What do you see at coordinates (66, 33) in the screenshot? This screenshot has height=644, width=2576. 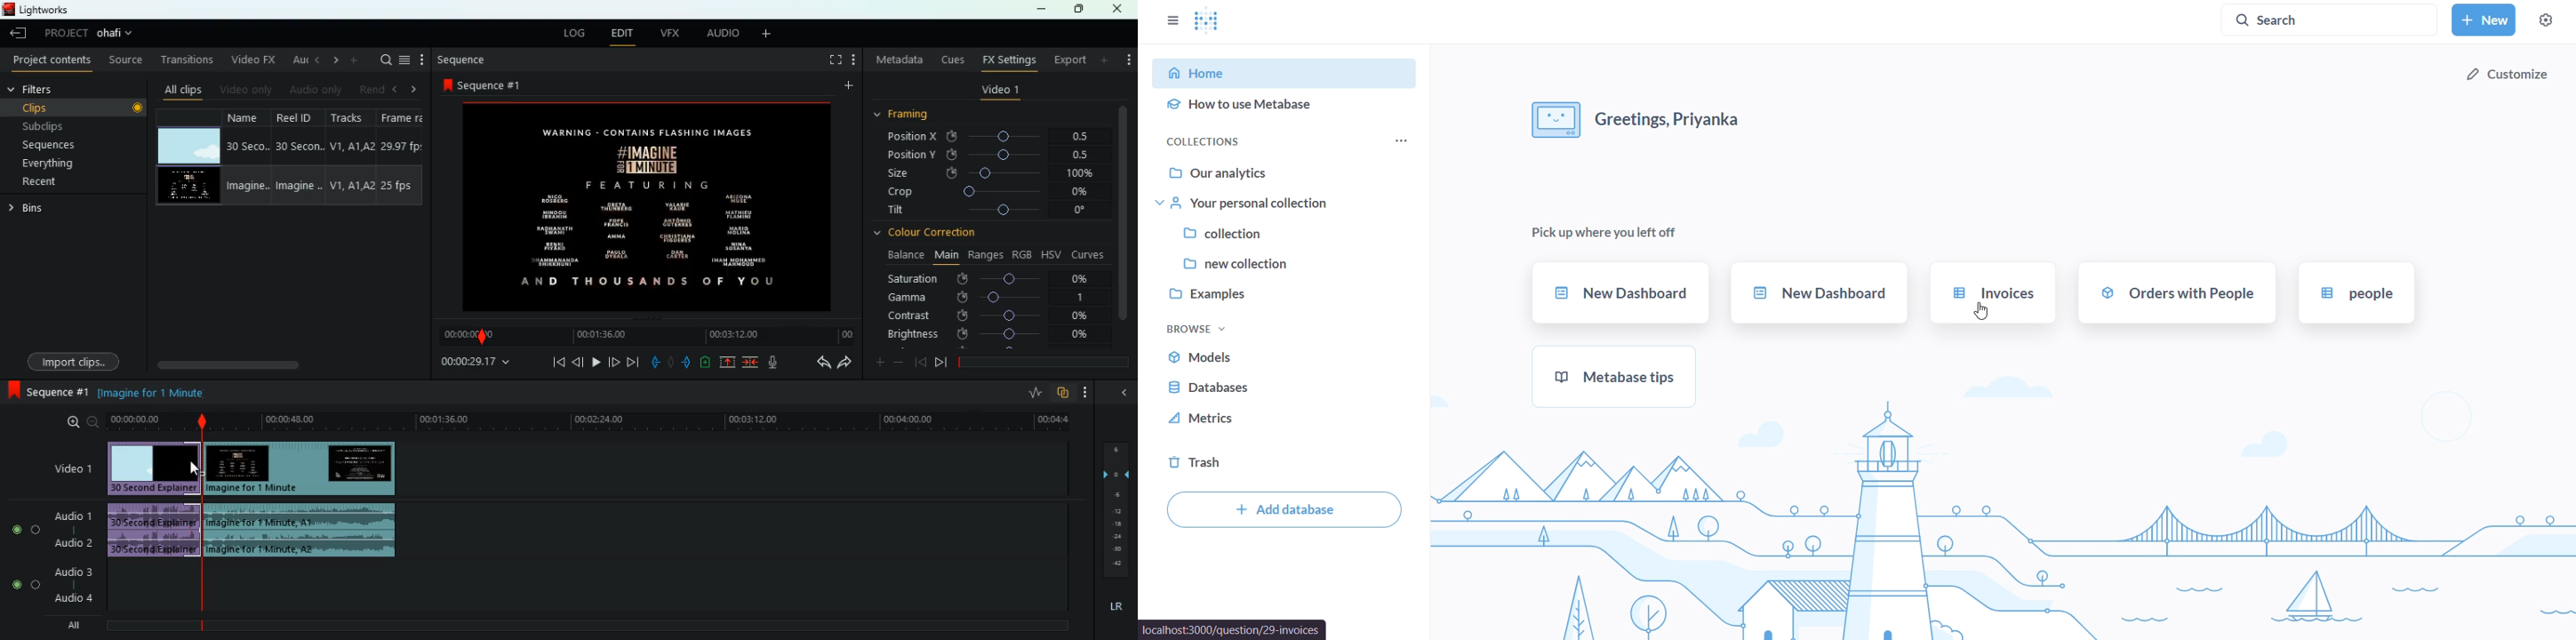 I see `project` at bounding box center [66, 33].